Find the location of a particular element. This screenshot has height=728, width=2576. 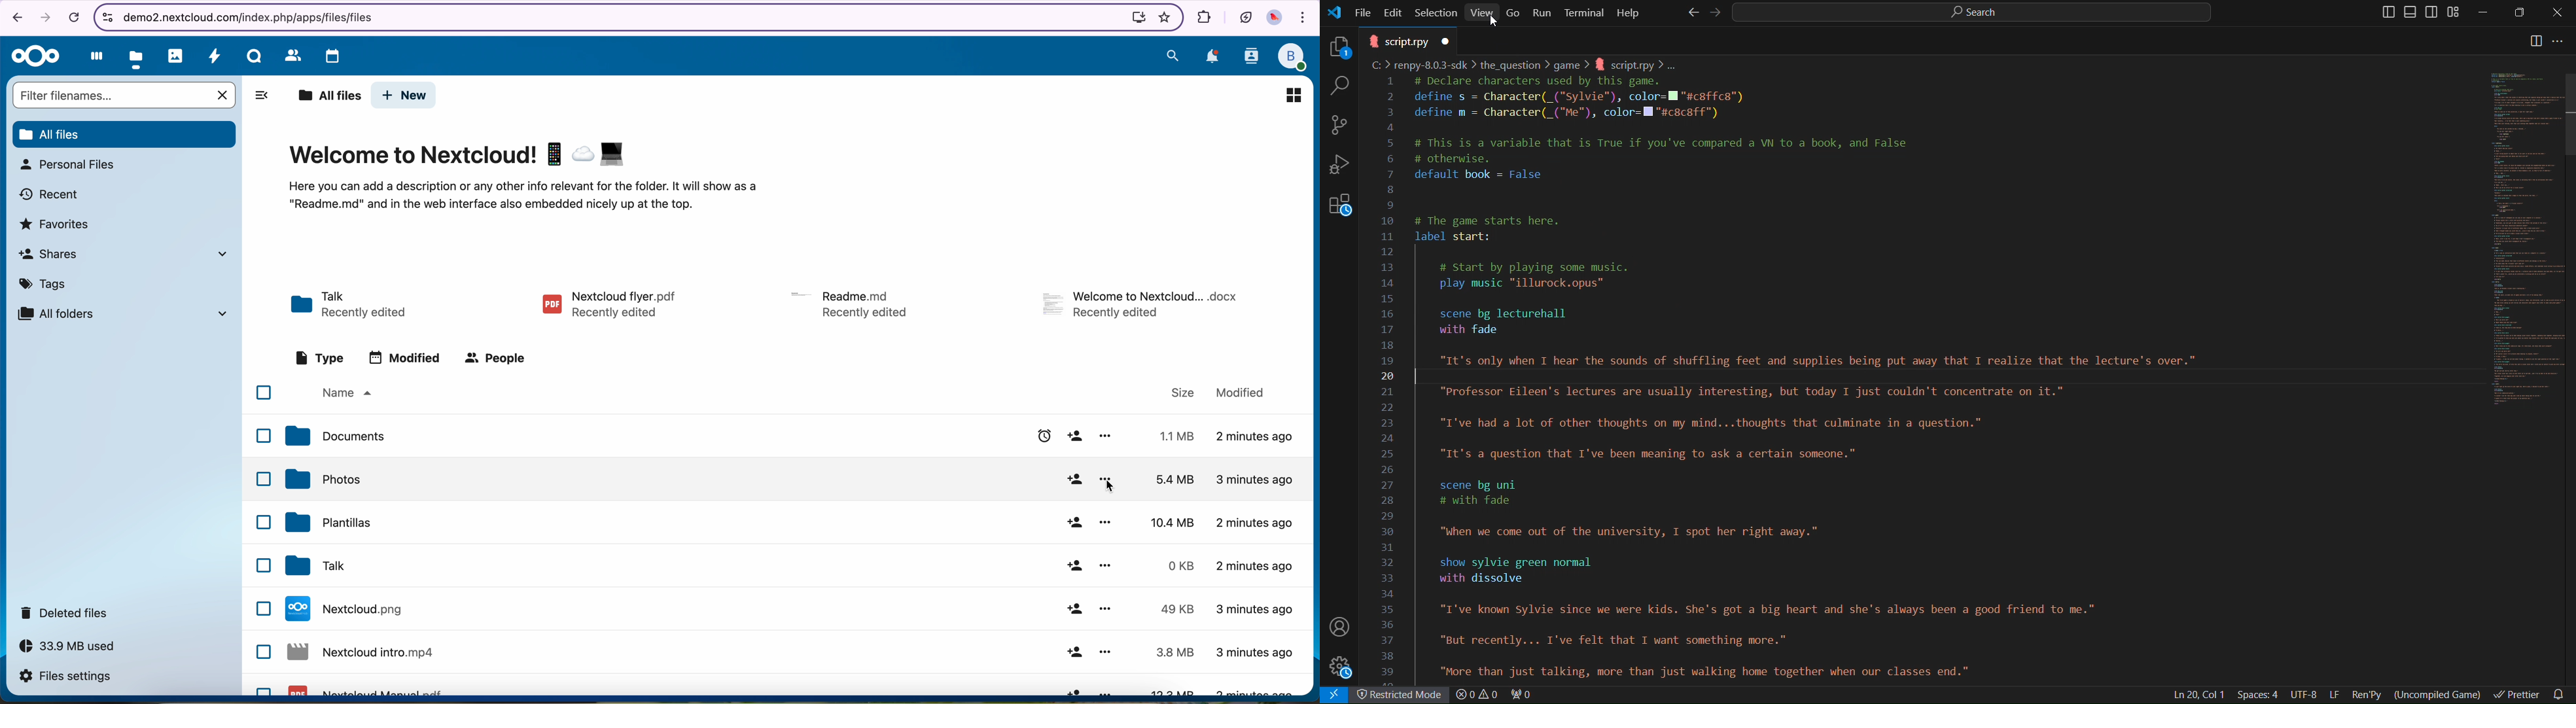

dashboard is located at coordinates (93, 55).